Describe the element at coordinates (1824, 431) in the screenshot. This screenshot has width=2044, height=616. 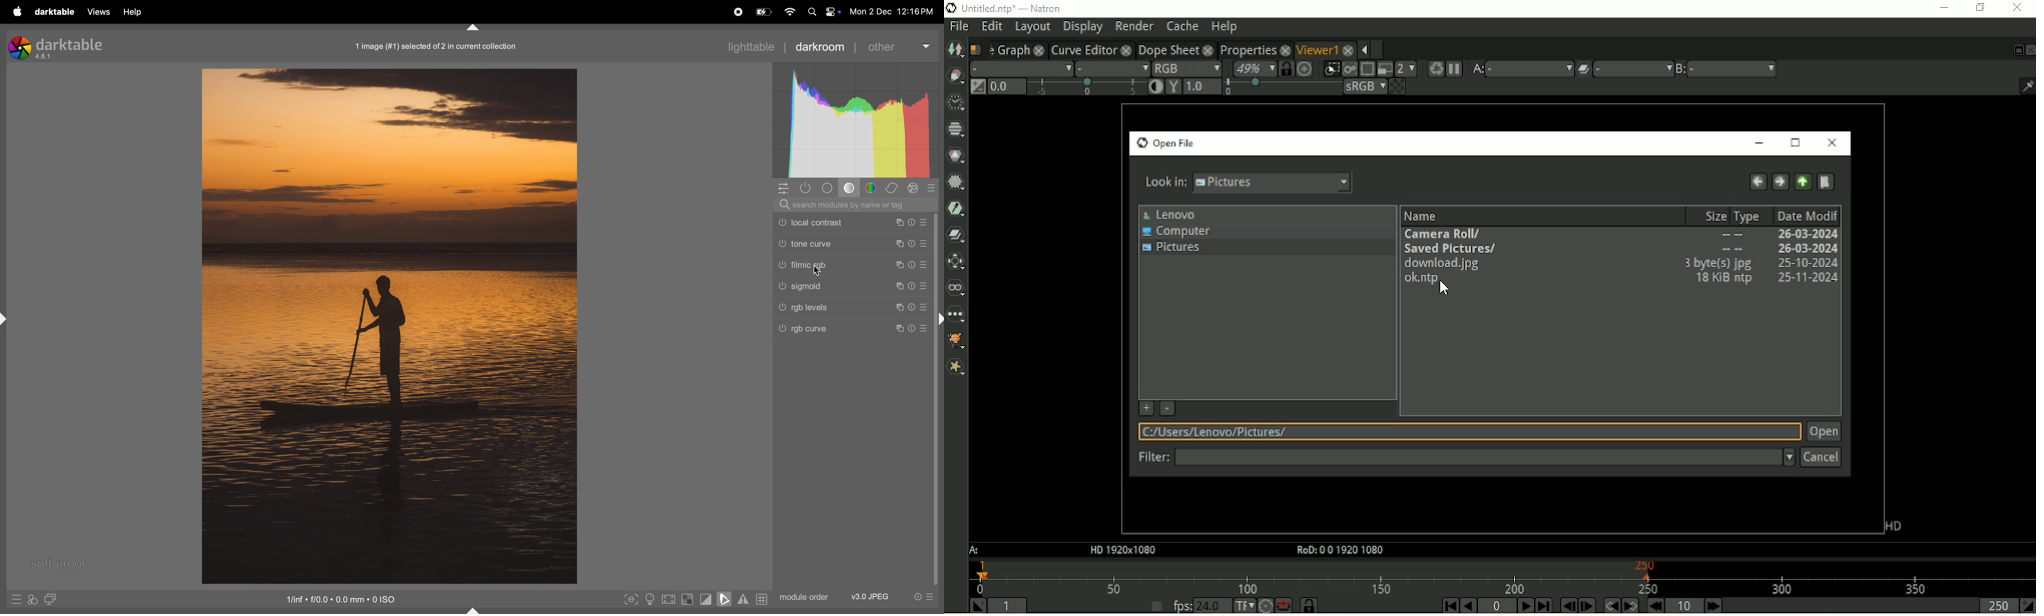
I see `Open` at that location.